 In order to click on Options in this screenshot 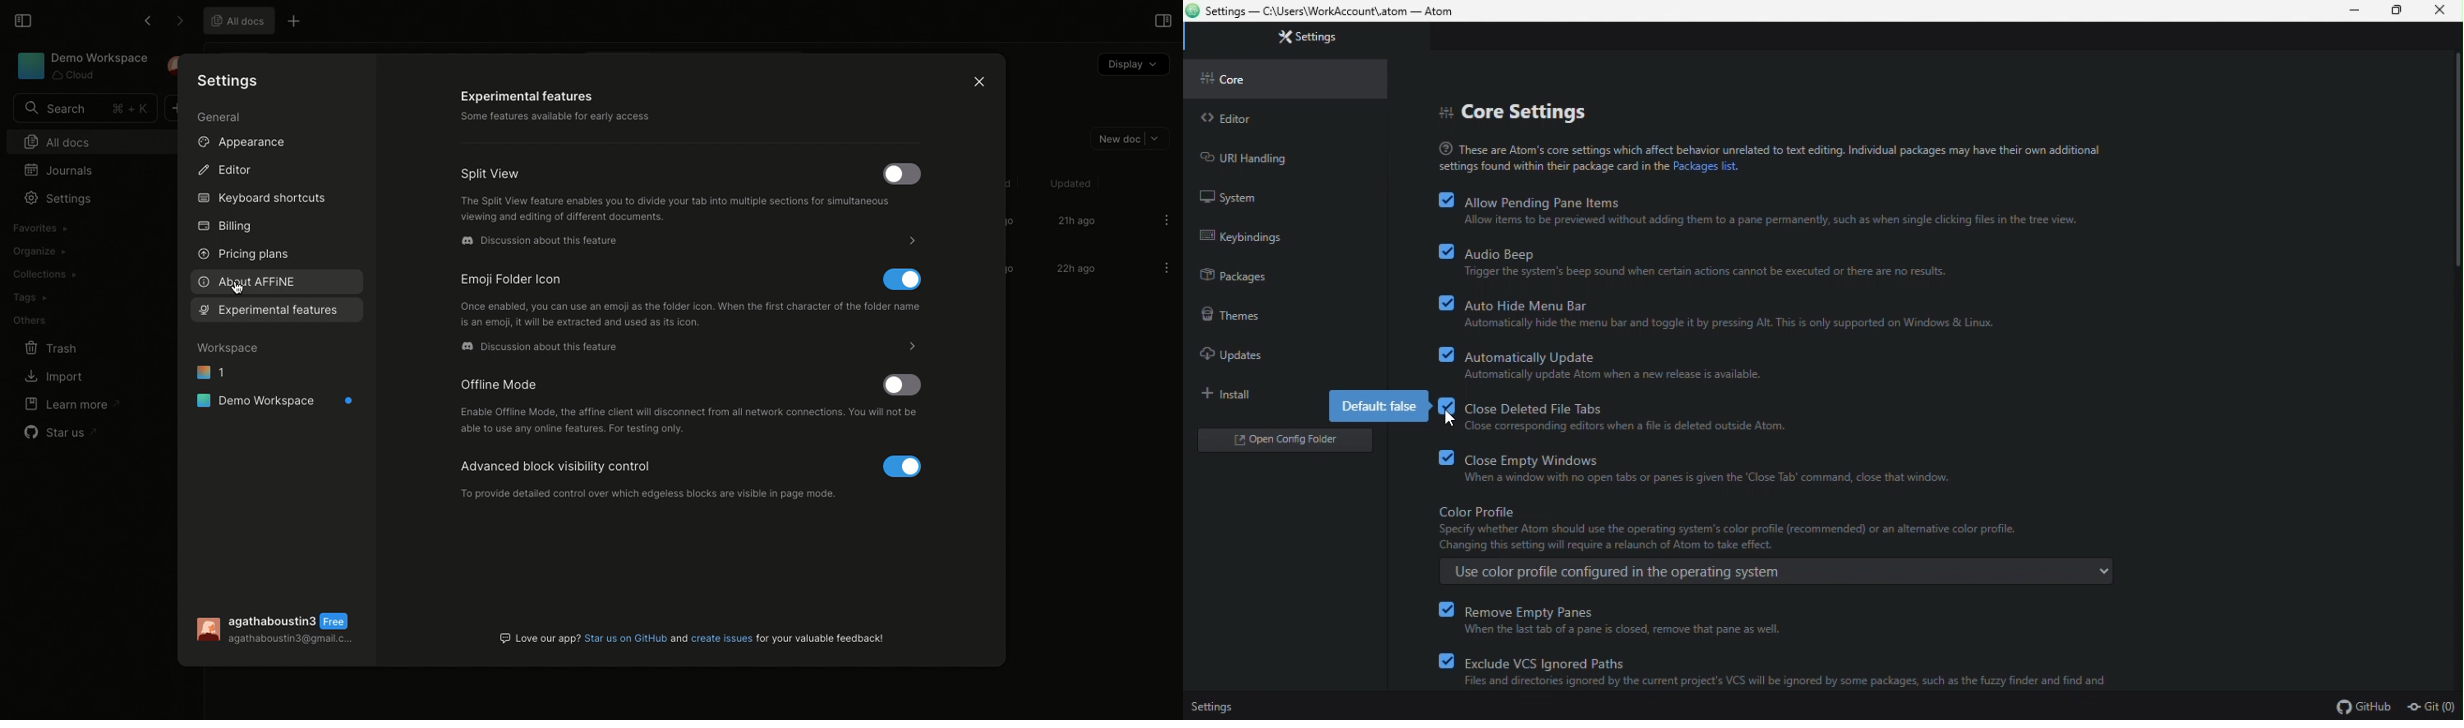, I will do `click(1166, 269)`.